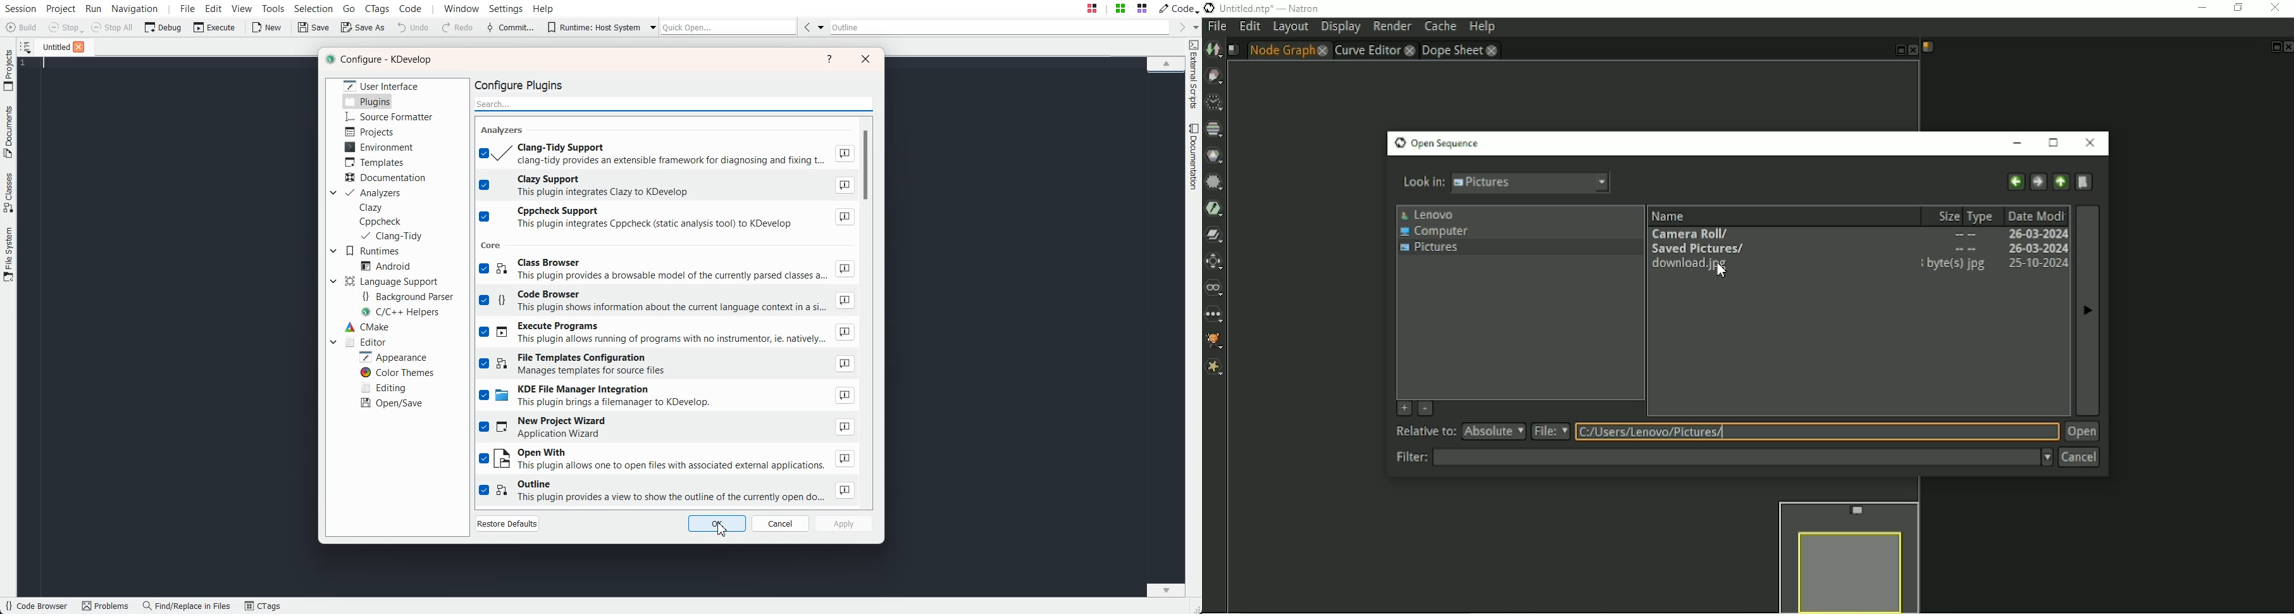 The width and height of the screenshot is (2296, 616). What do you see at coordinates (263, 606) in the screenshot?
I see `CTags` at bounding box center [263, 606].